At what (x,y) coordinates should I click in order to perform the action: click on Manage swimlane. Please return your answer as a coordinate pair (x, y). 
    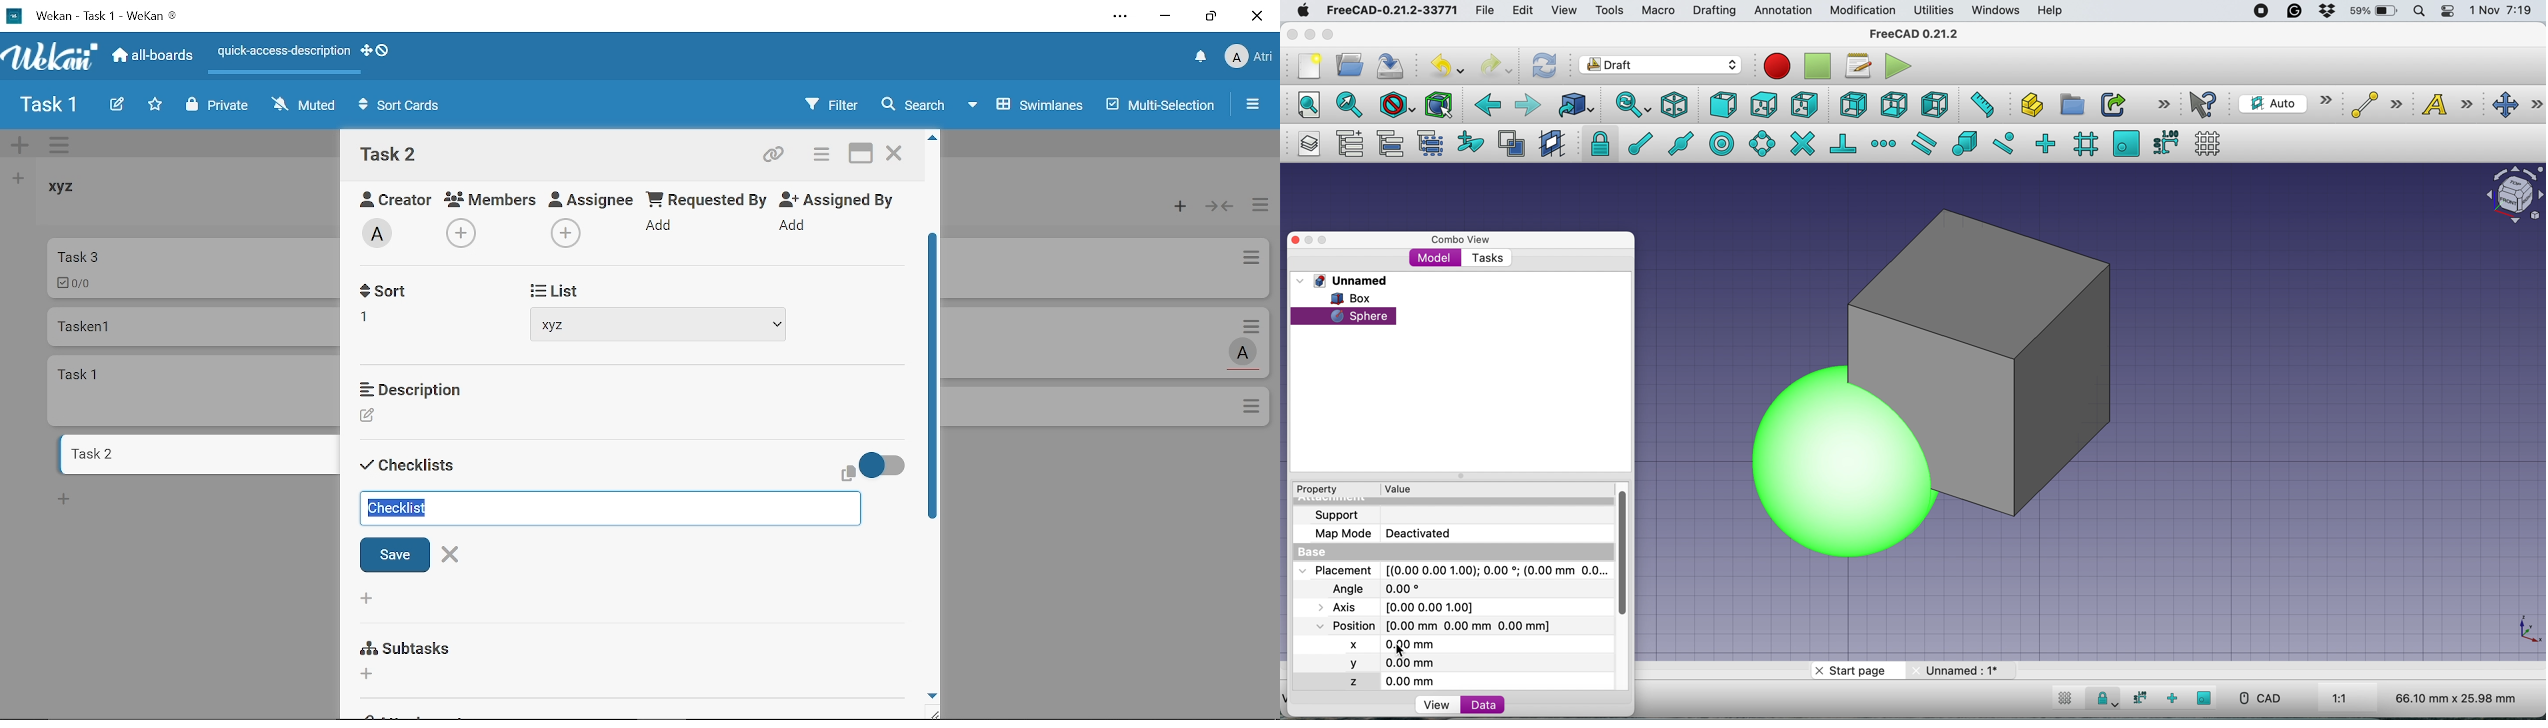
    Looking at the image, I should click on (61, 147).